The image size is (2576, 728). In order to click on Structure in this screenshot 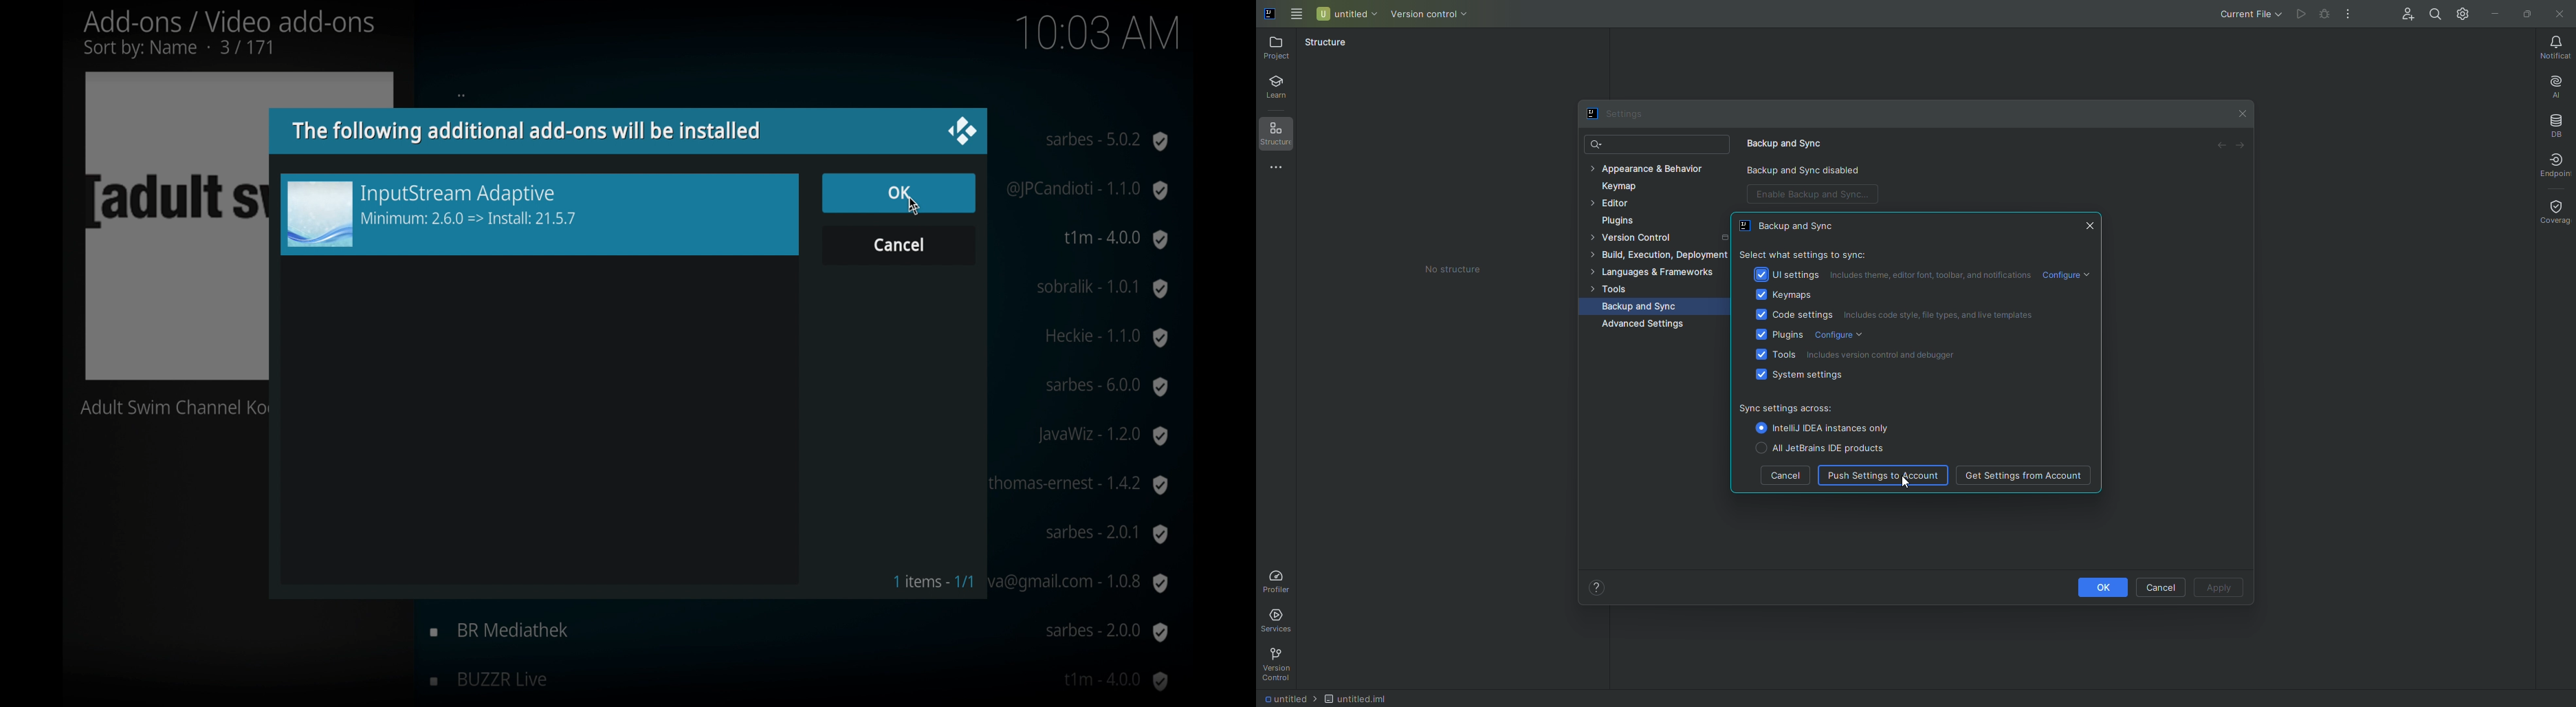, I will do `click(1281, 135)`.